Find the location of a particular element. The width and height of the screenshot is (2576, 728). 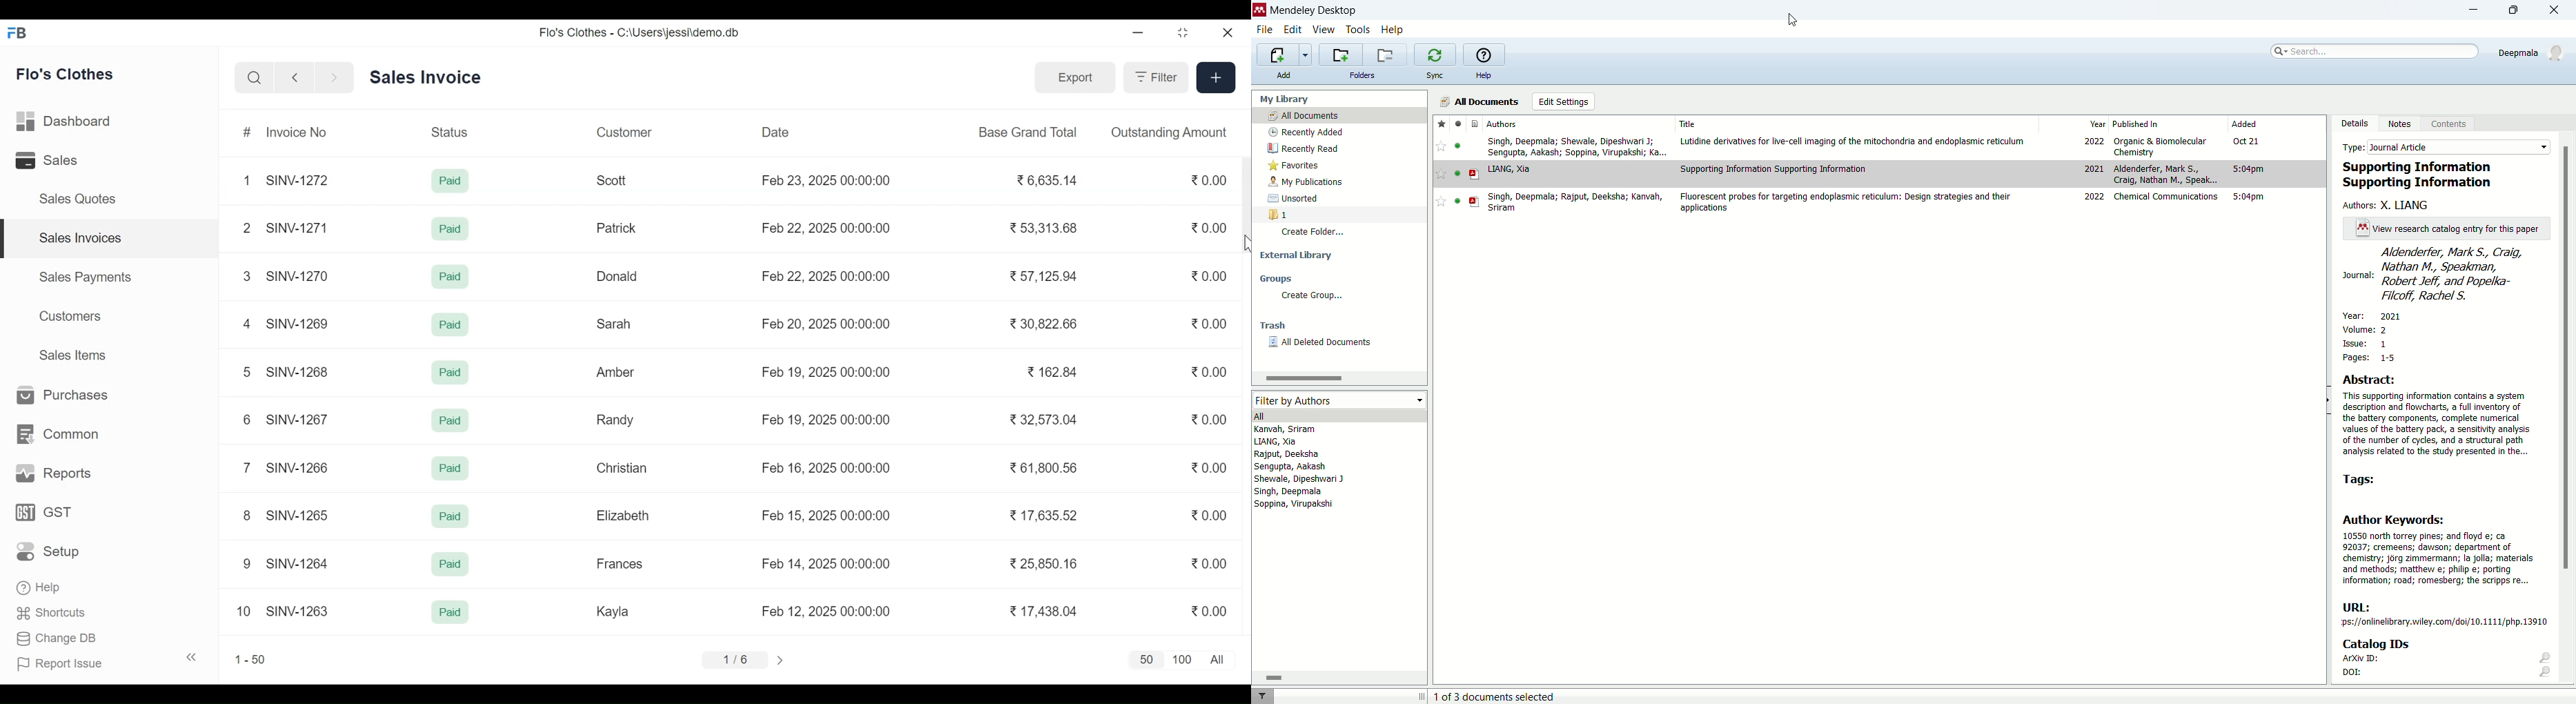

online help guide for mendeley is located at coordinates (1484, 54).